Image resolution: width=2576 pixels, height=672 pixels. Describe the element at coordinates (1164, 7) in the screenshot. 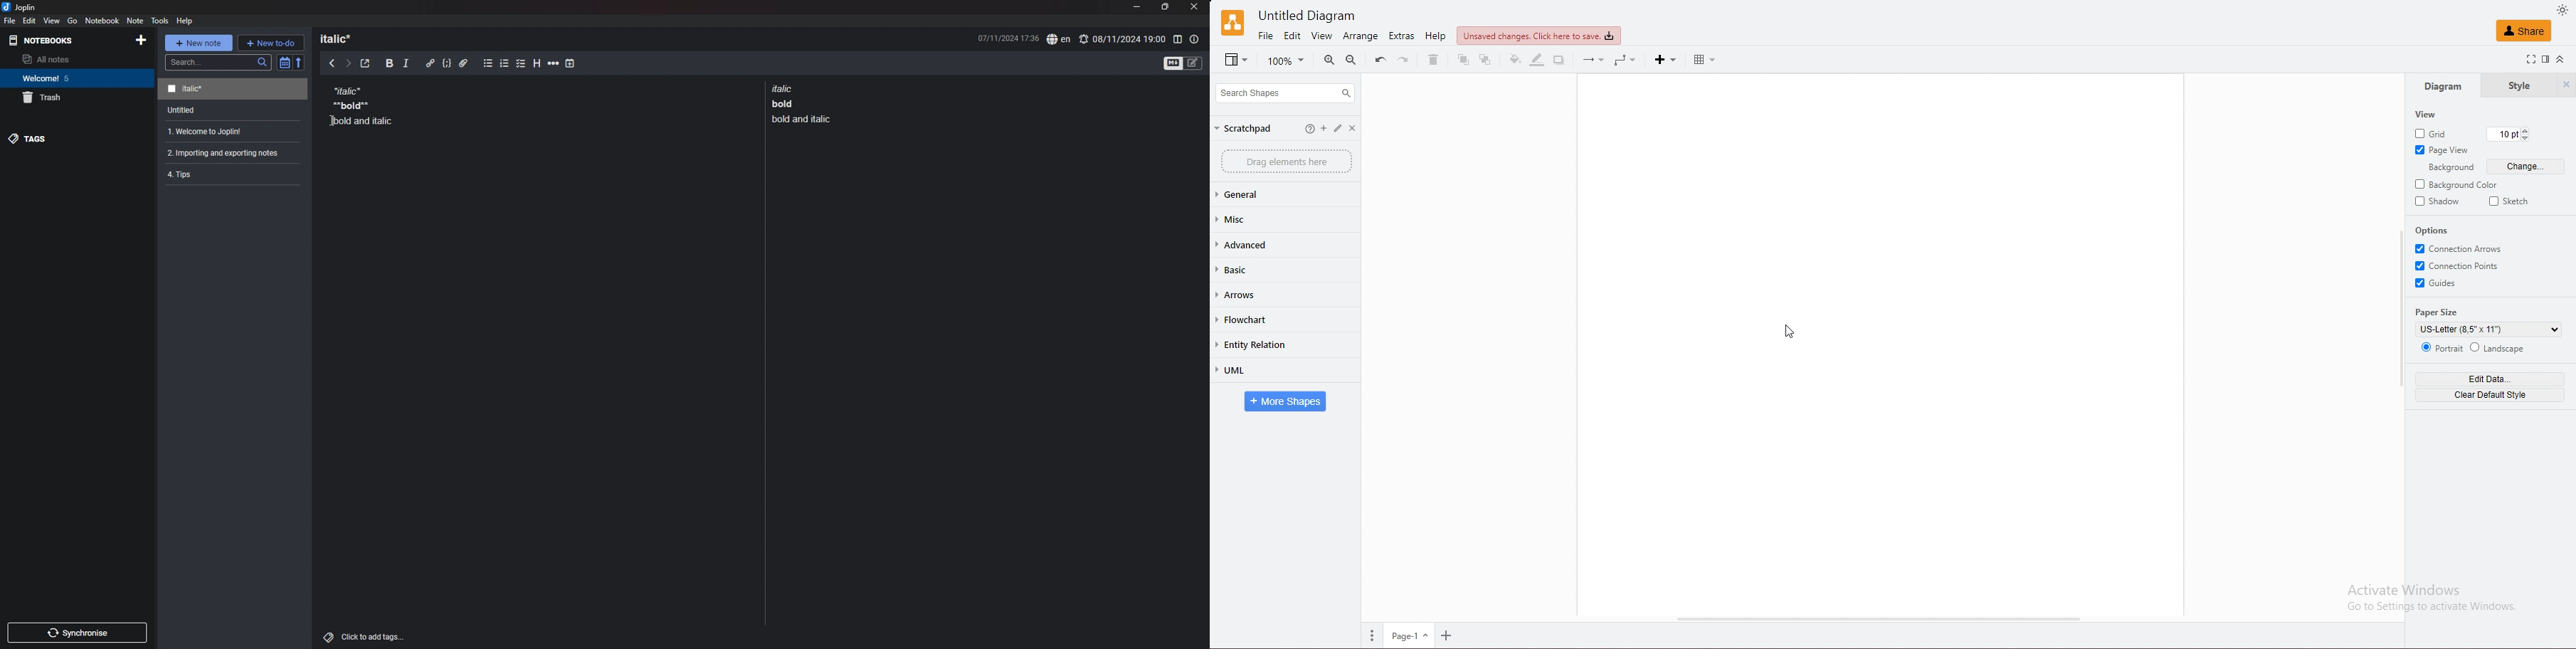

I see `resize` at that location.